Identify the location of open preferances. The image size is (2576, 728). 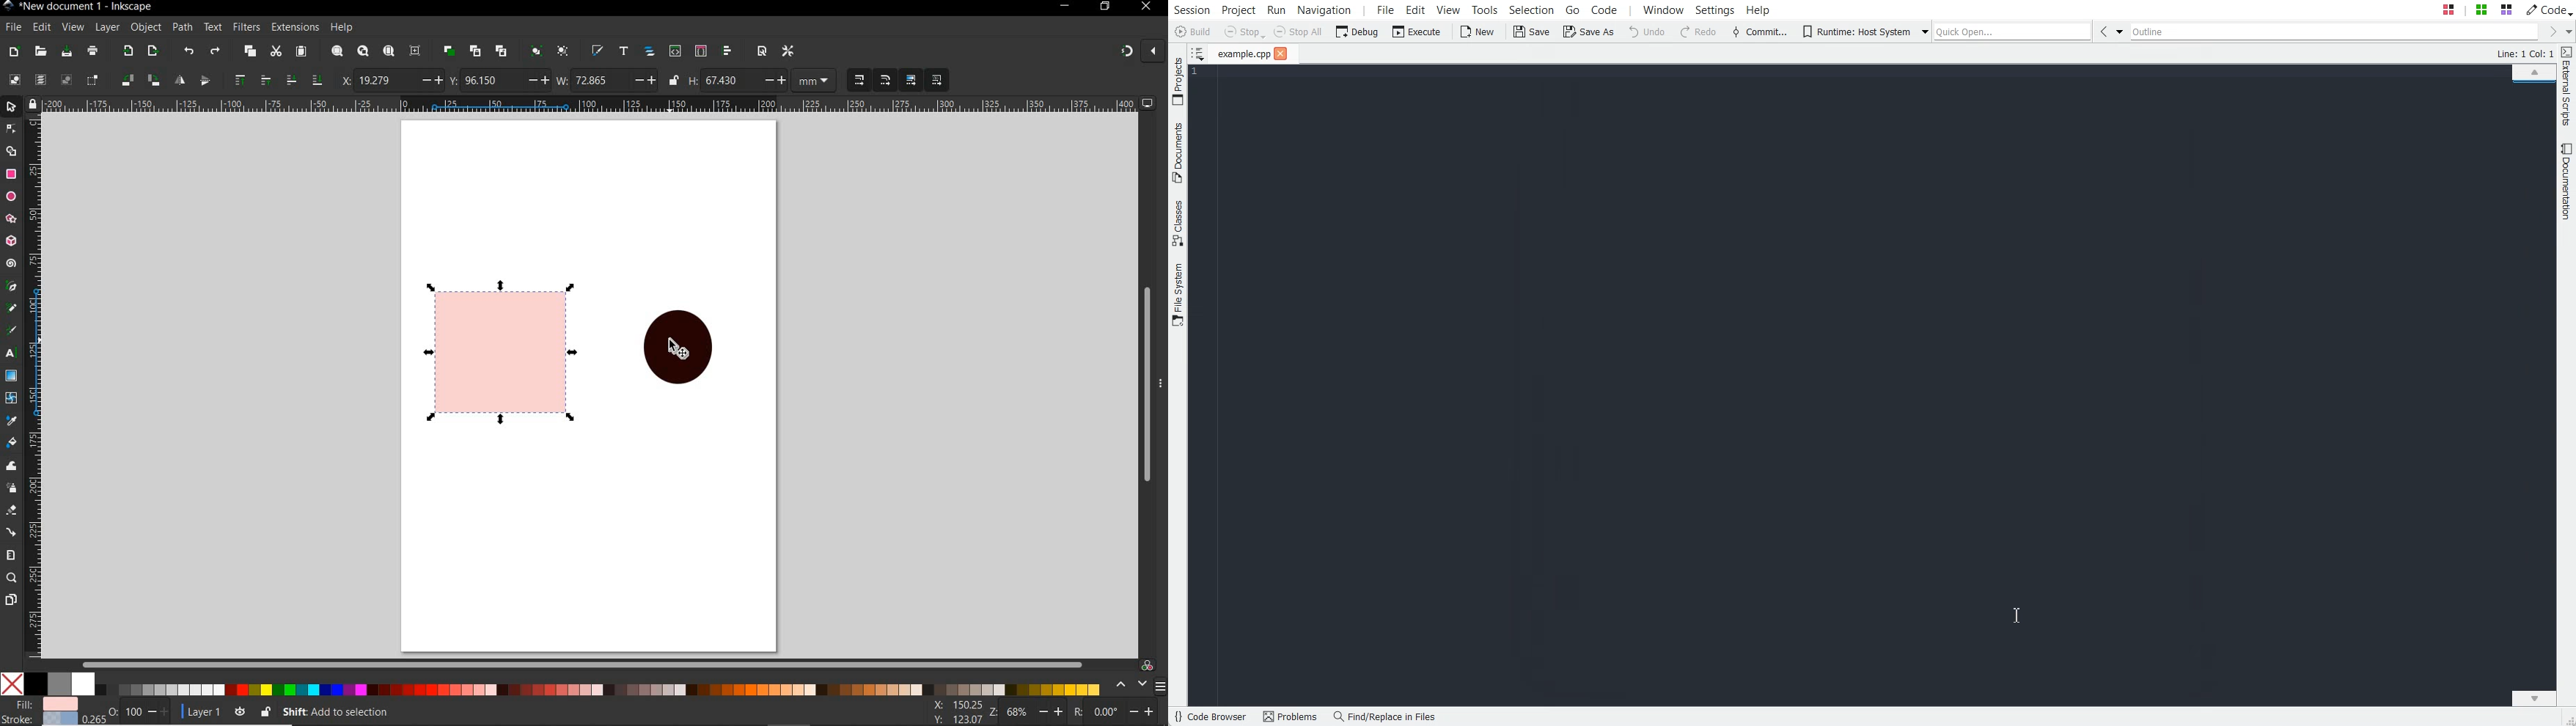
(788, 51).